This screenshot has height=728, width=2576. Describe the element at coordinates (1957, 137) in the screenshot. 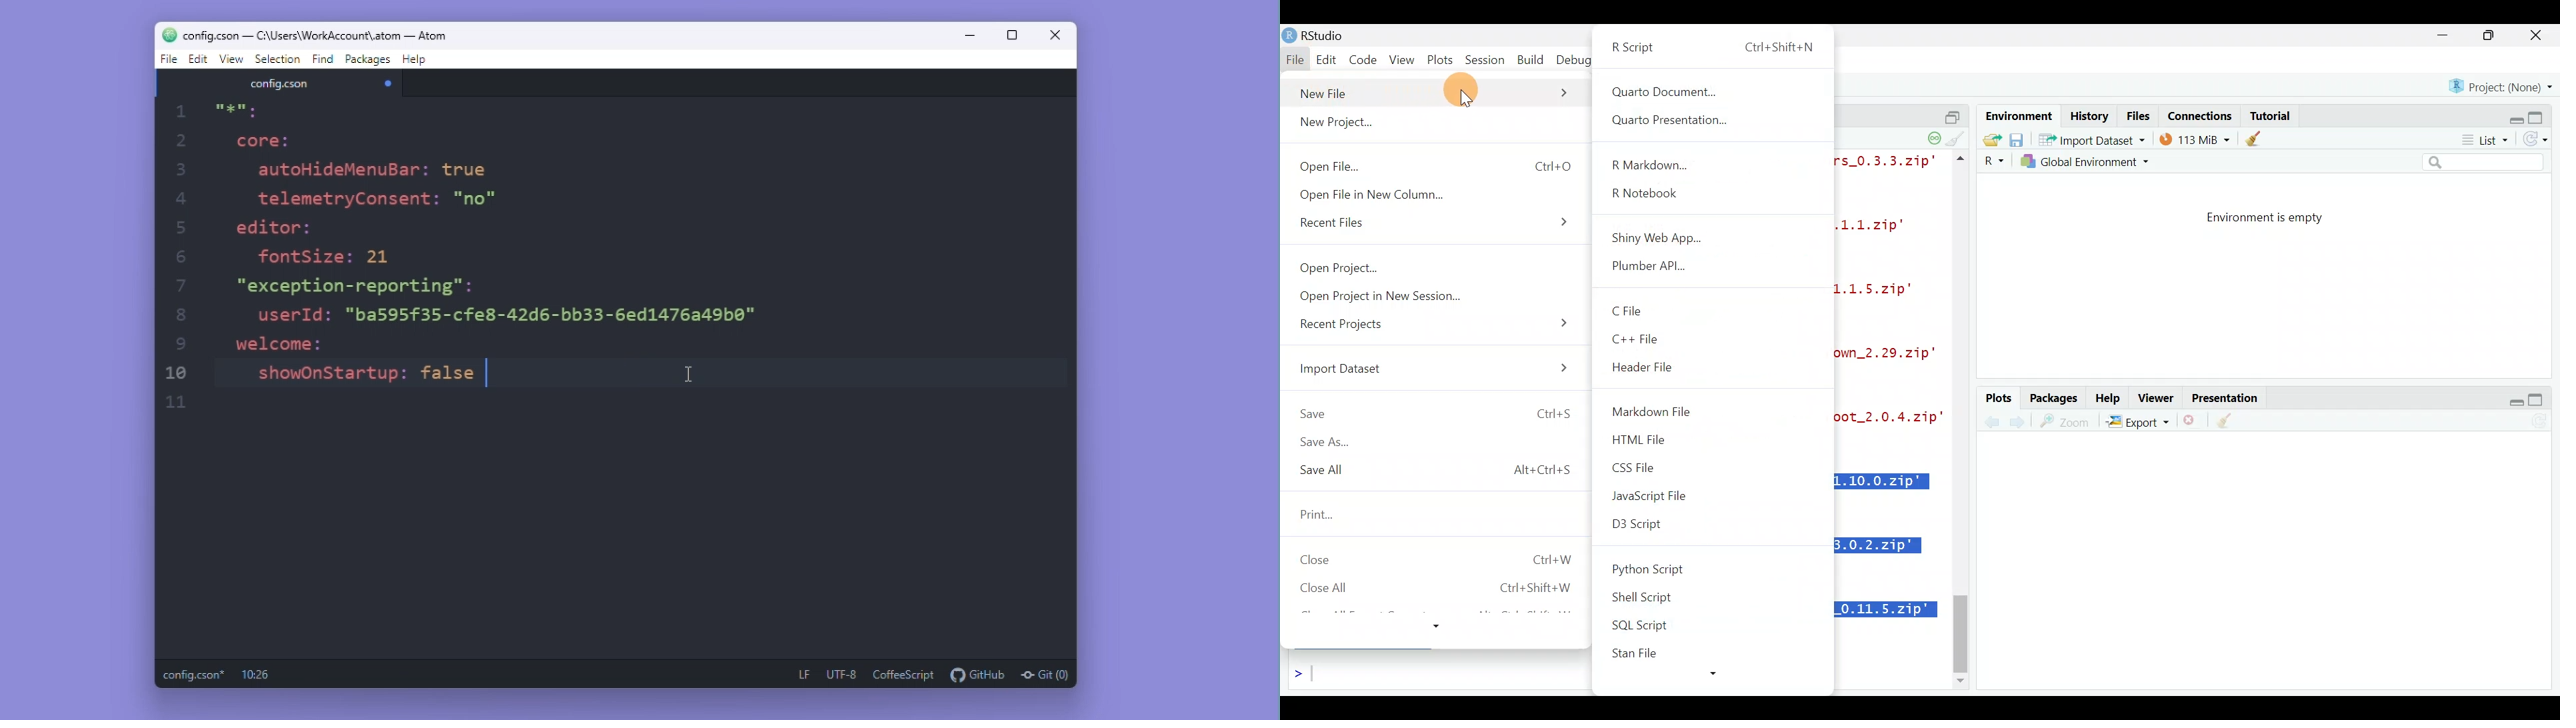

I see `clear console` at that location.